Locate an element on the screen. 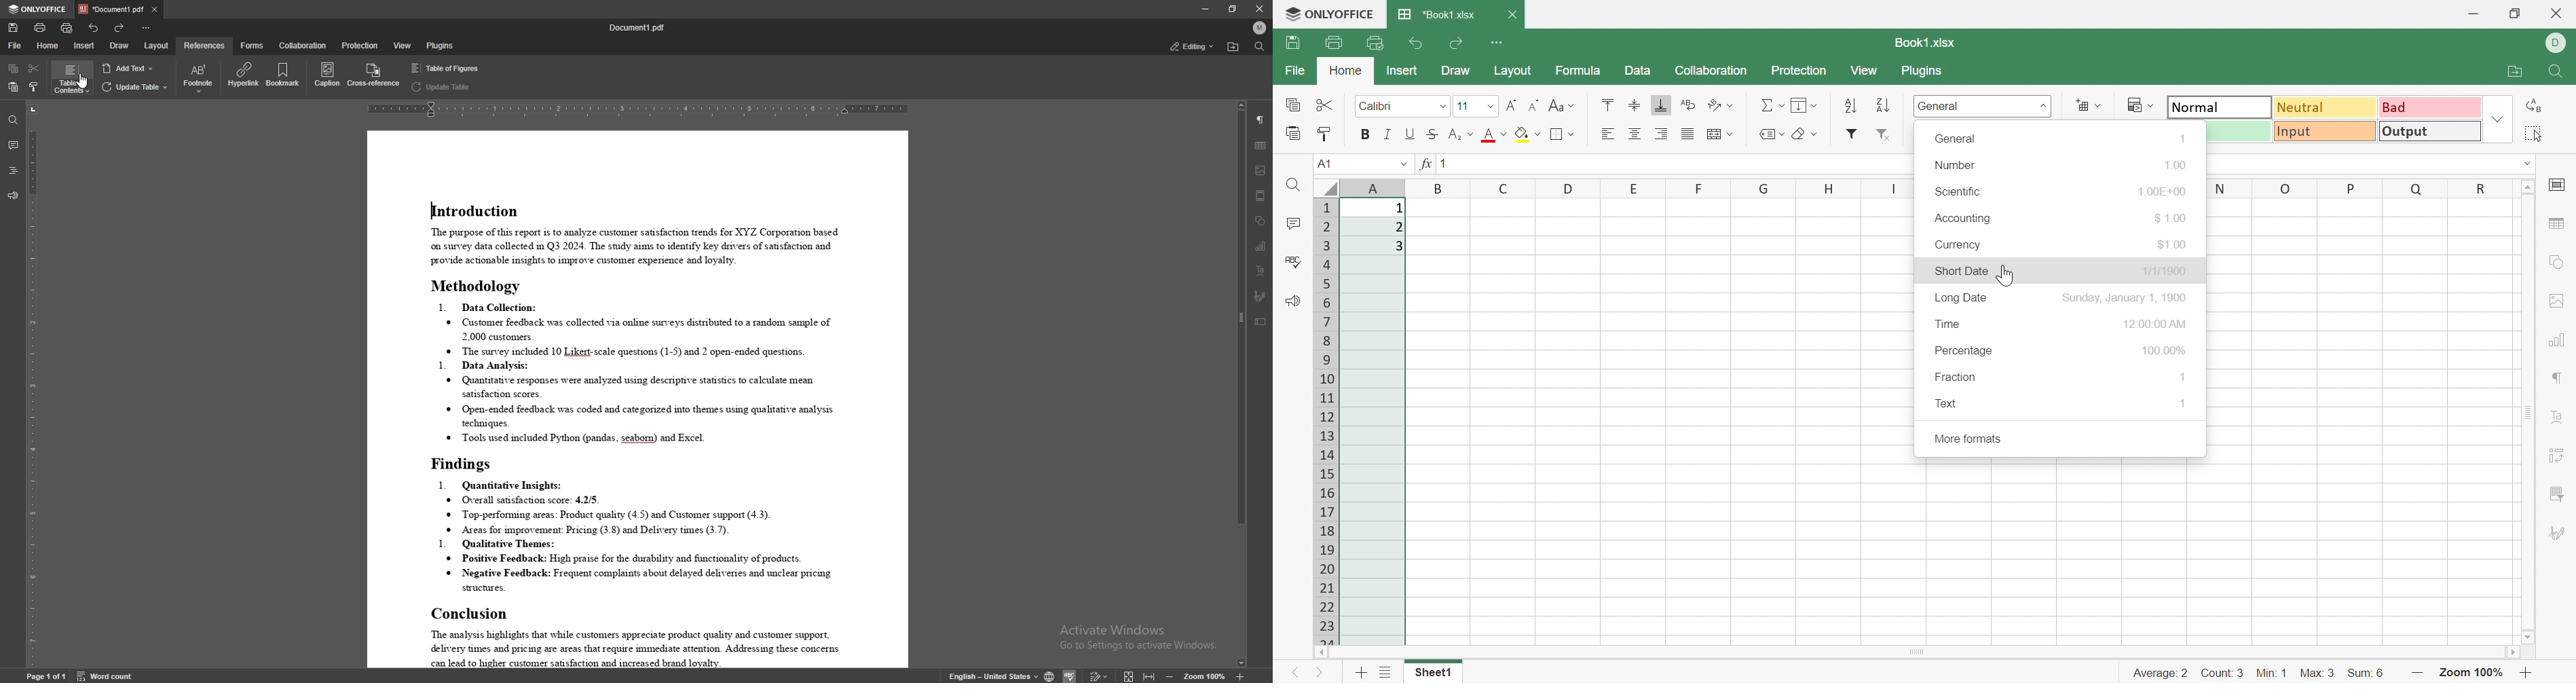 The image size is (2576, 700). Align top is located at coordinates (1607, 104).